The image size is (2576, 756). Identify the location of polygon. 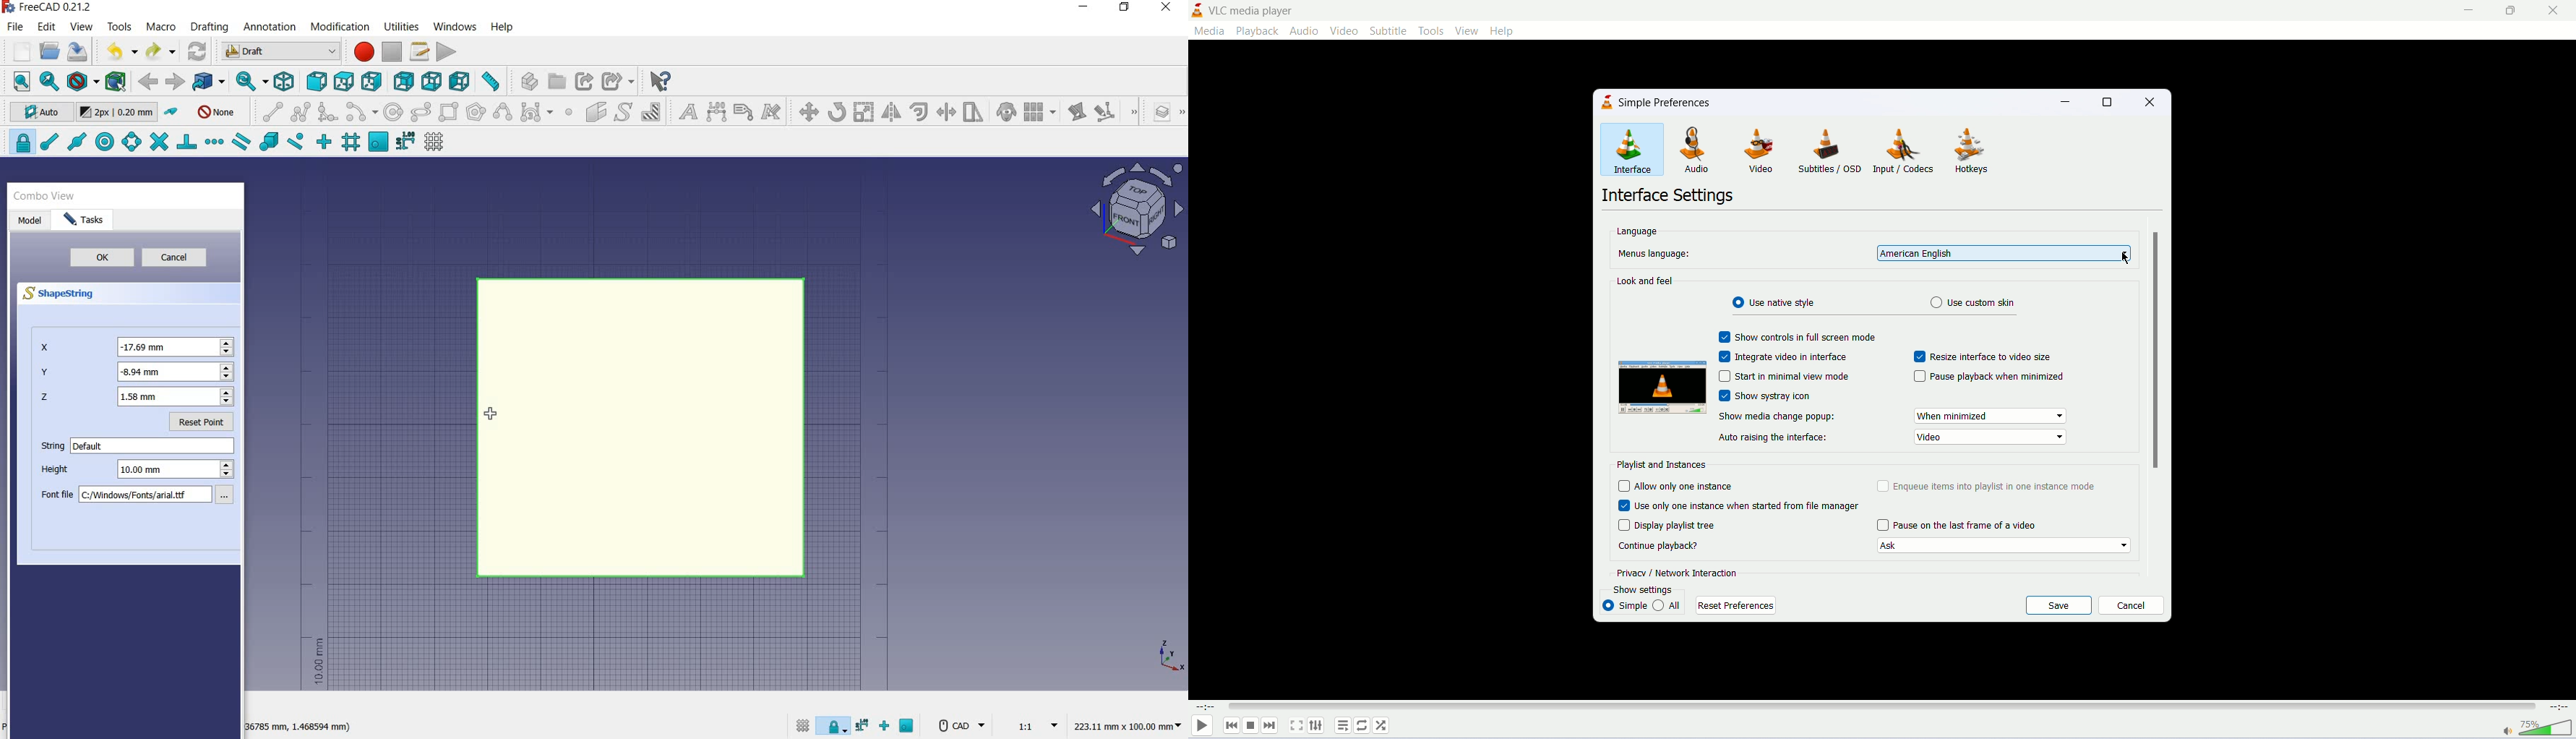
(476, 111).